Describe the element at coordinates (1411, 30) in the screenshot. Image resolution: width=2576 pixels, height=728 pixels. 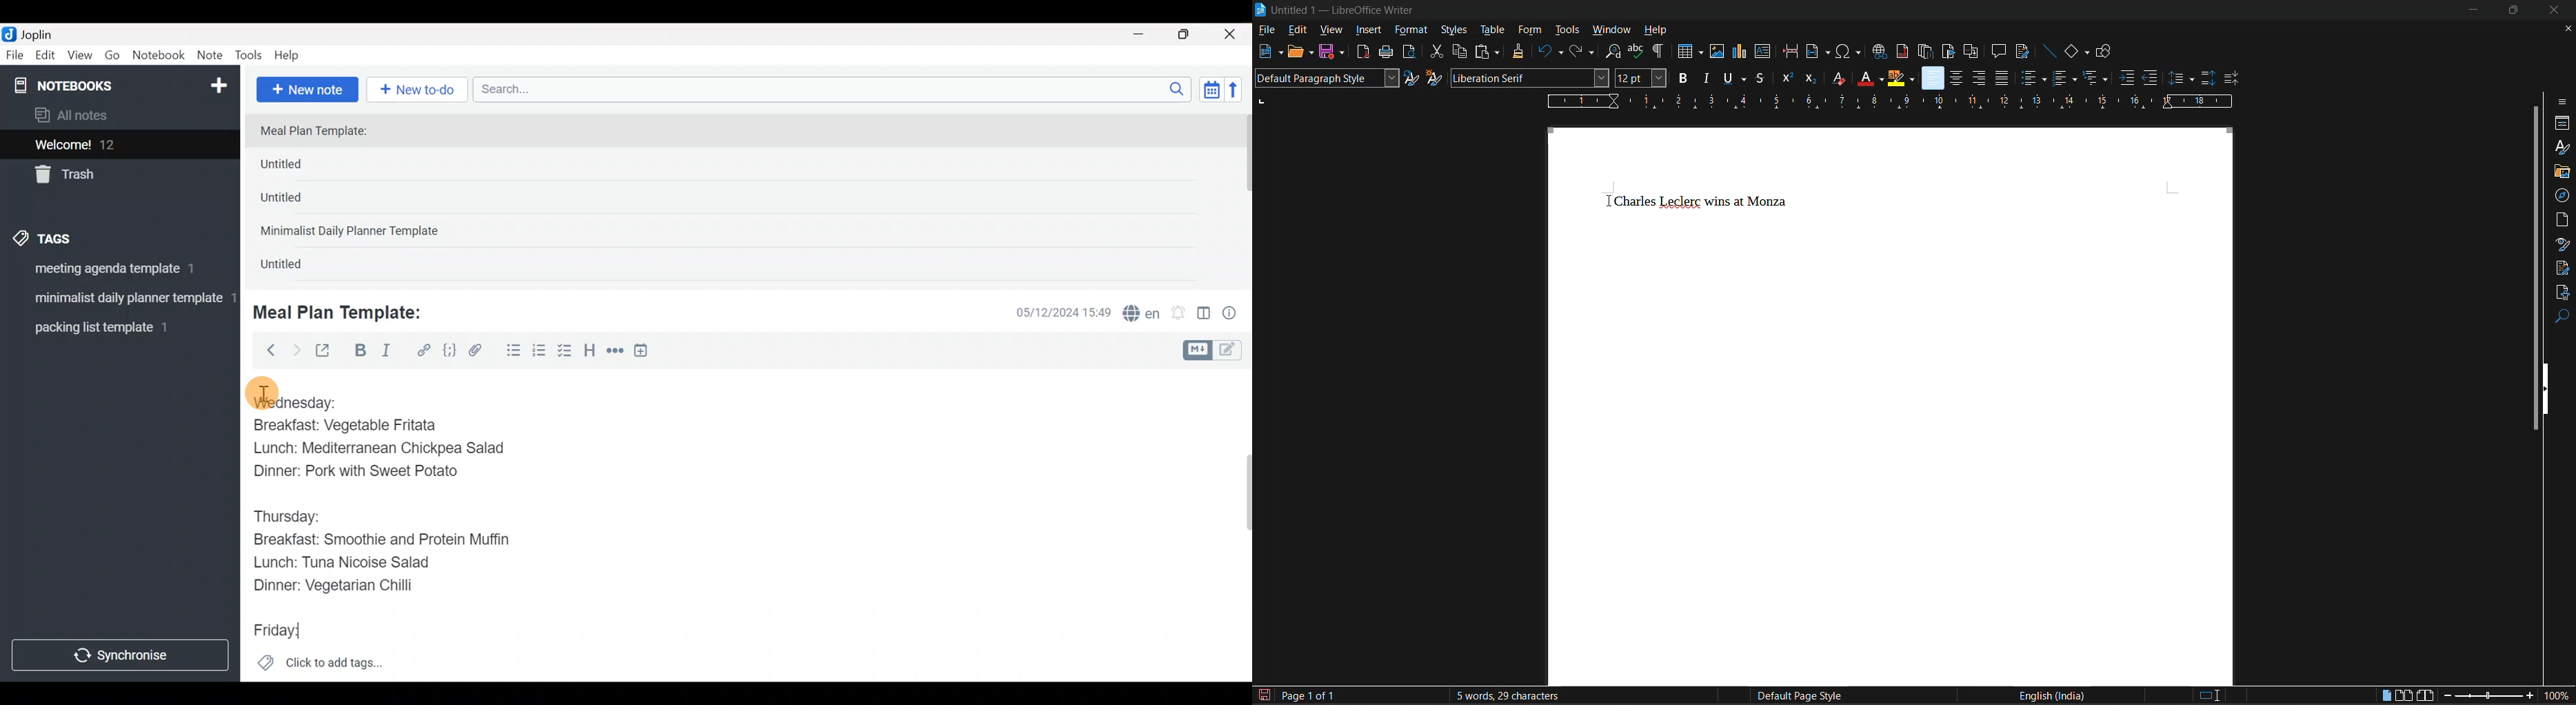
I see `format` at that location.